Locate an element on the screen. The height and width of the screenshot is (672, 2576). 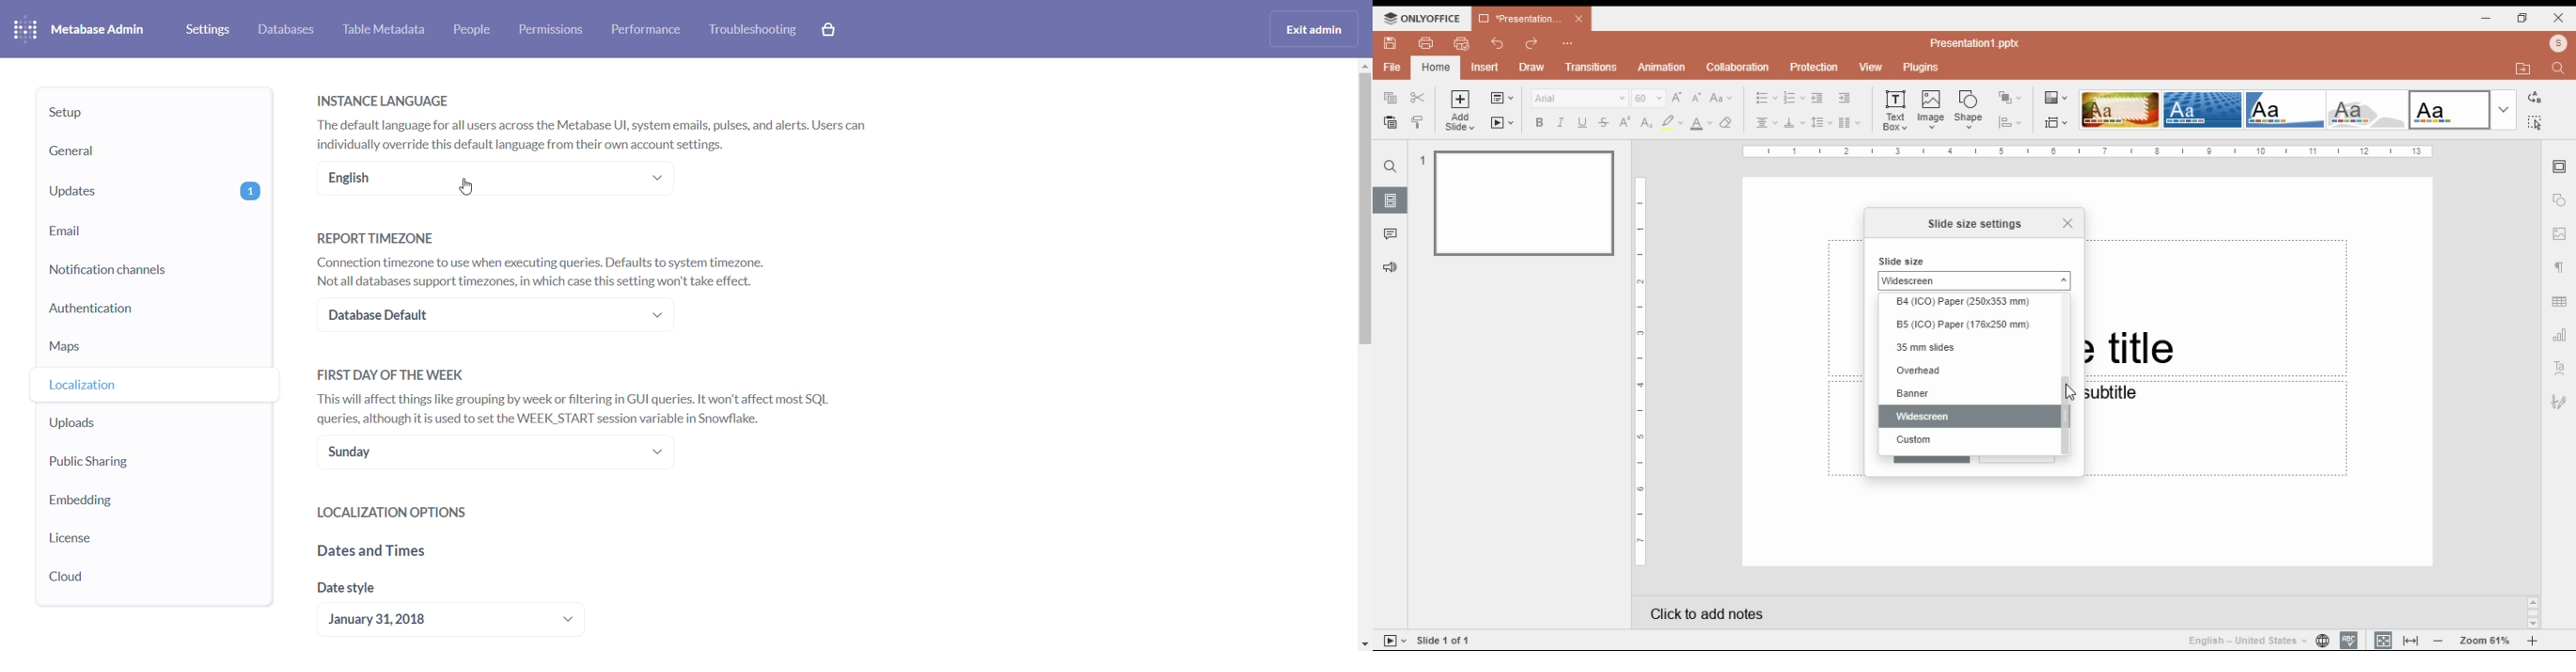
insert shape is located at coordinates (1970, 109).